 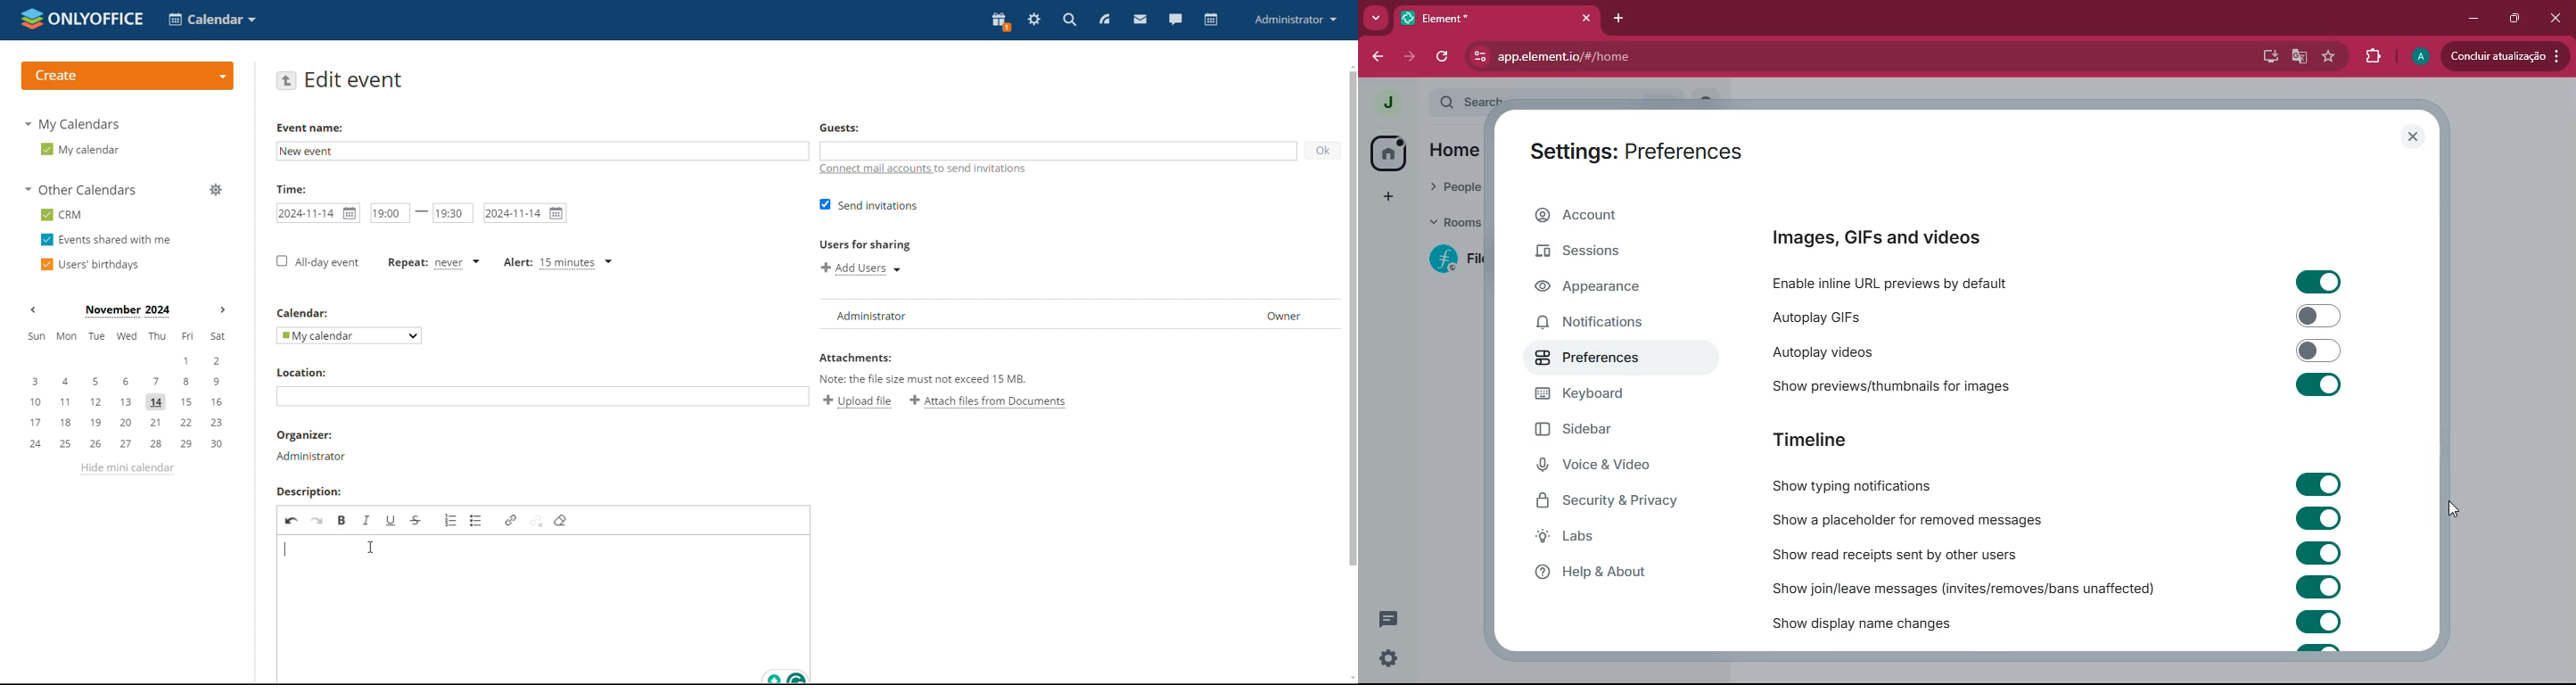 I want to click on calendar, so click(x=1211, y=20).